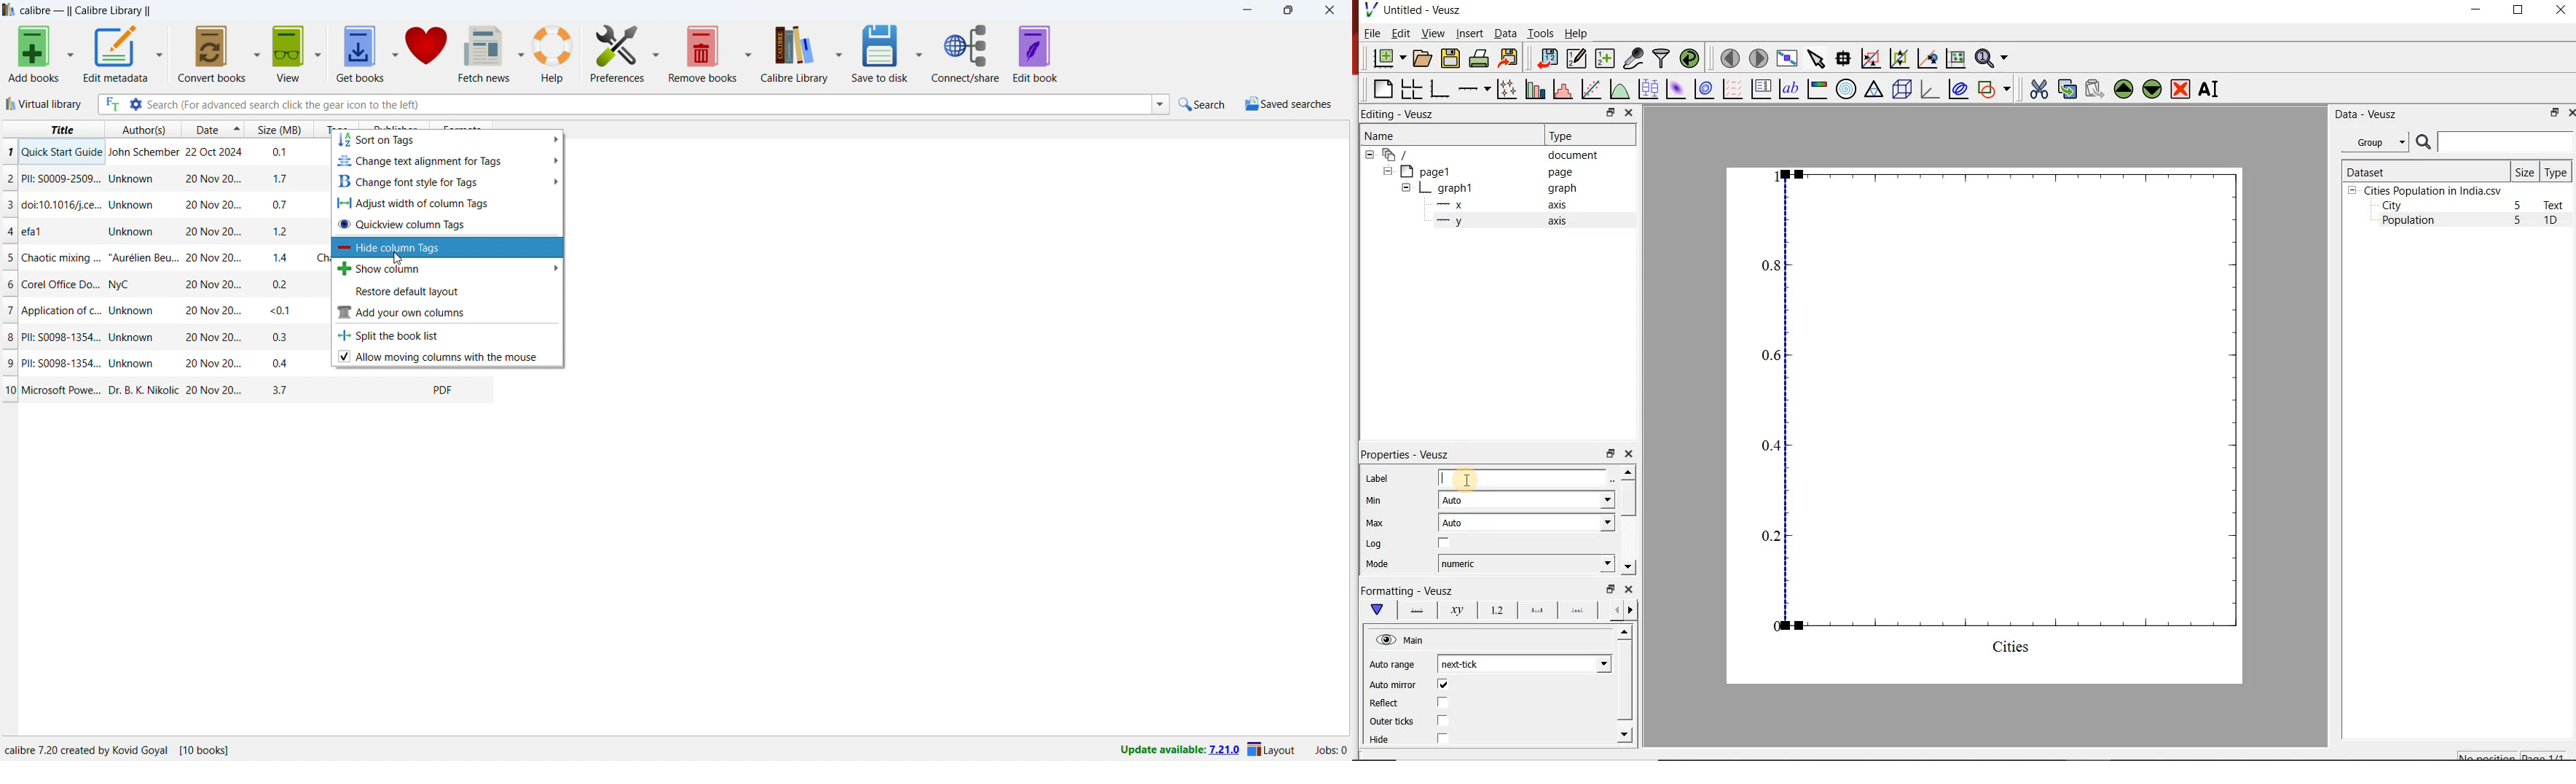 Image resolution: width=2576 pixels, height=784 pixels. Describe the element at coordinates (1630, 112) in the screenshot. I see `close` at that location.